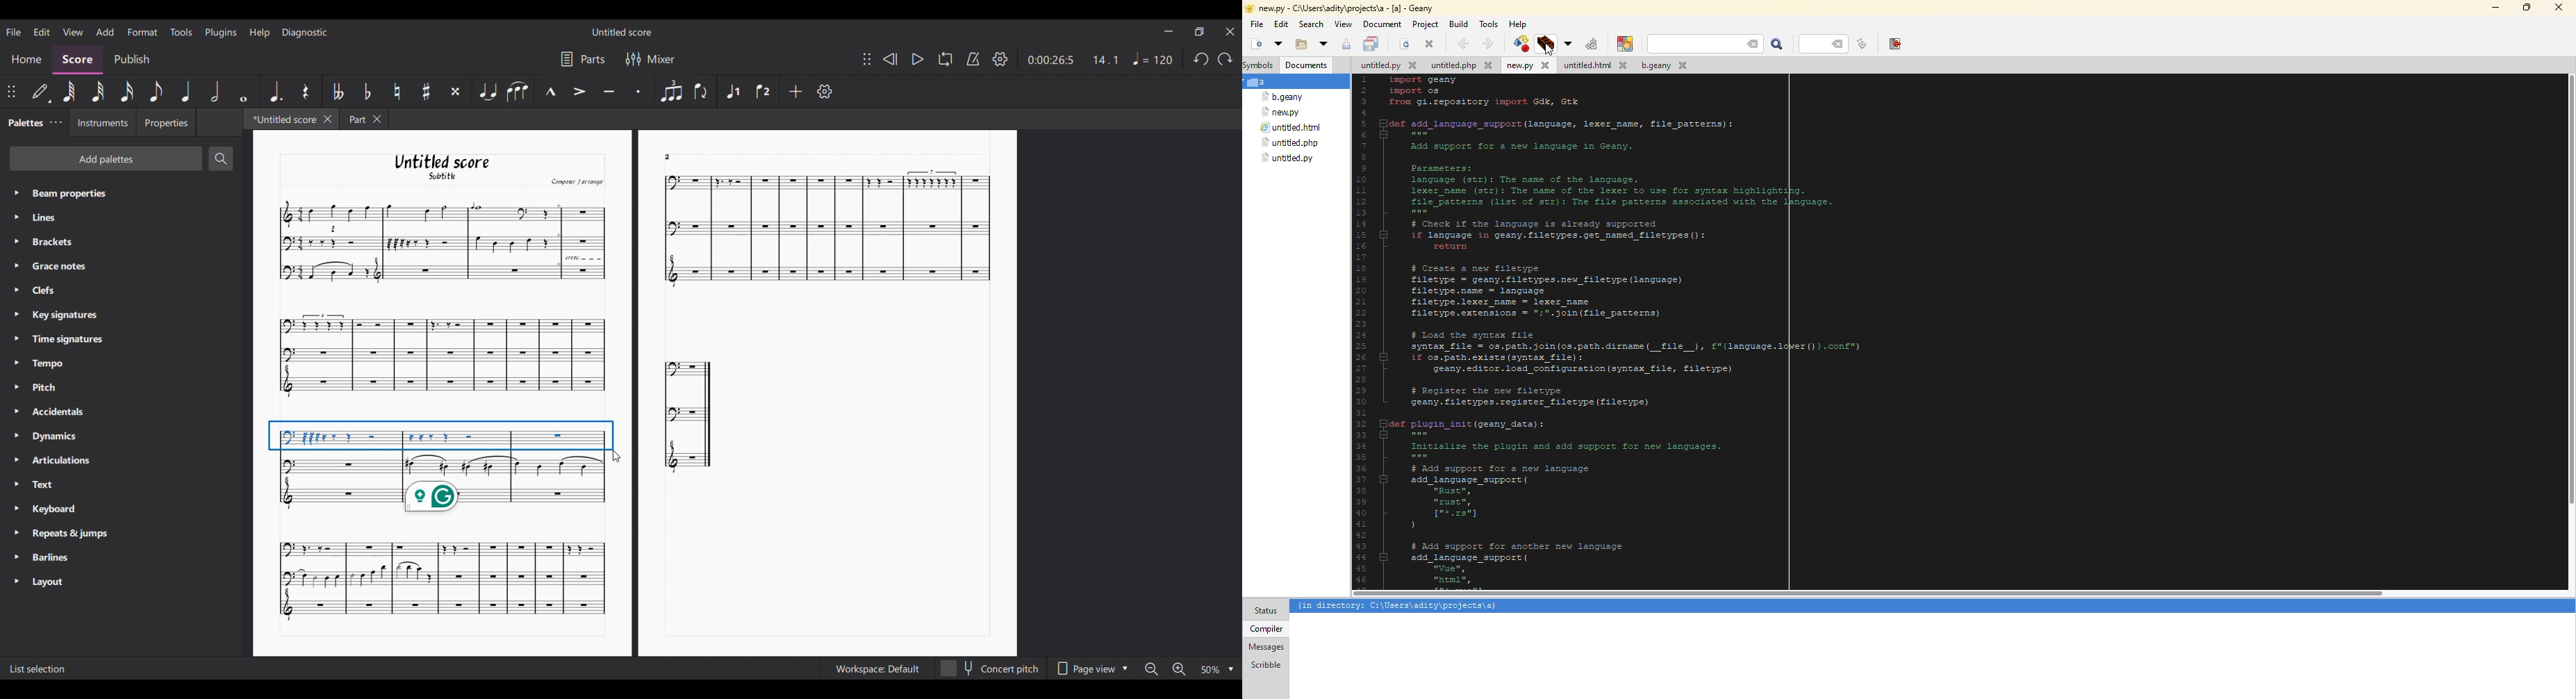 The image size is (2576, 700). I want to click on compiler, so click(1266, 629).